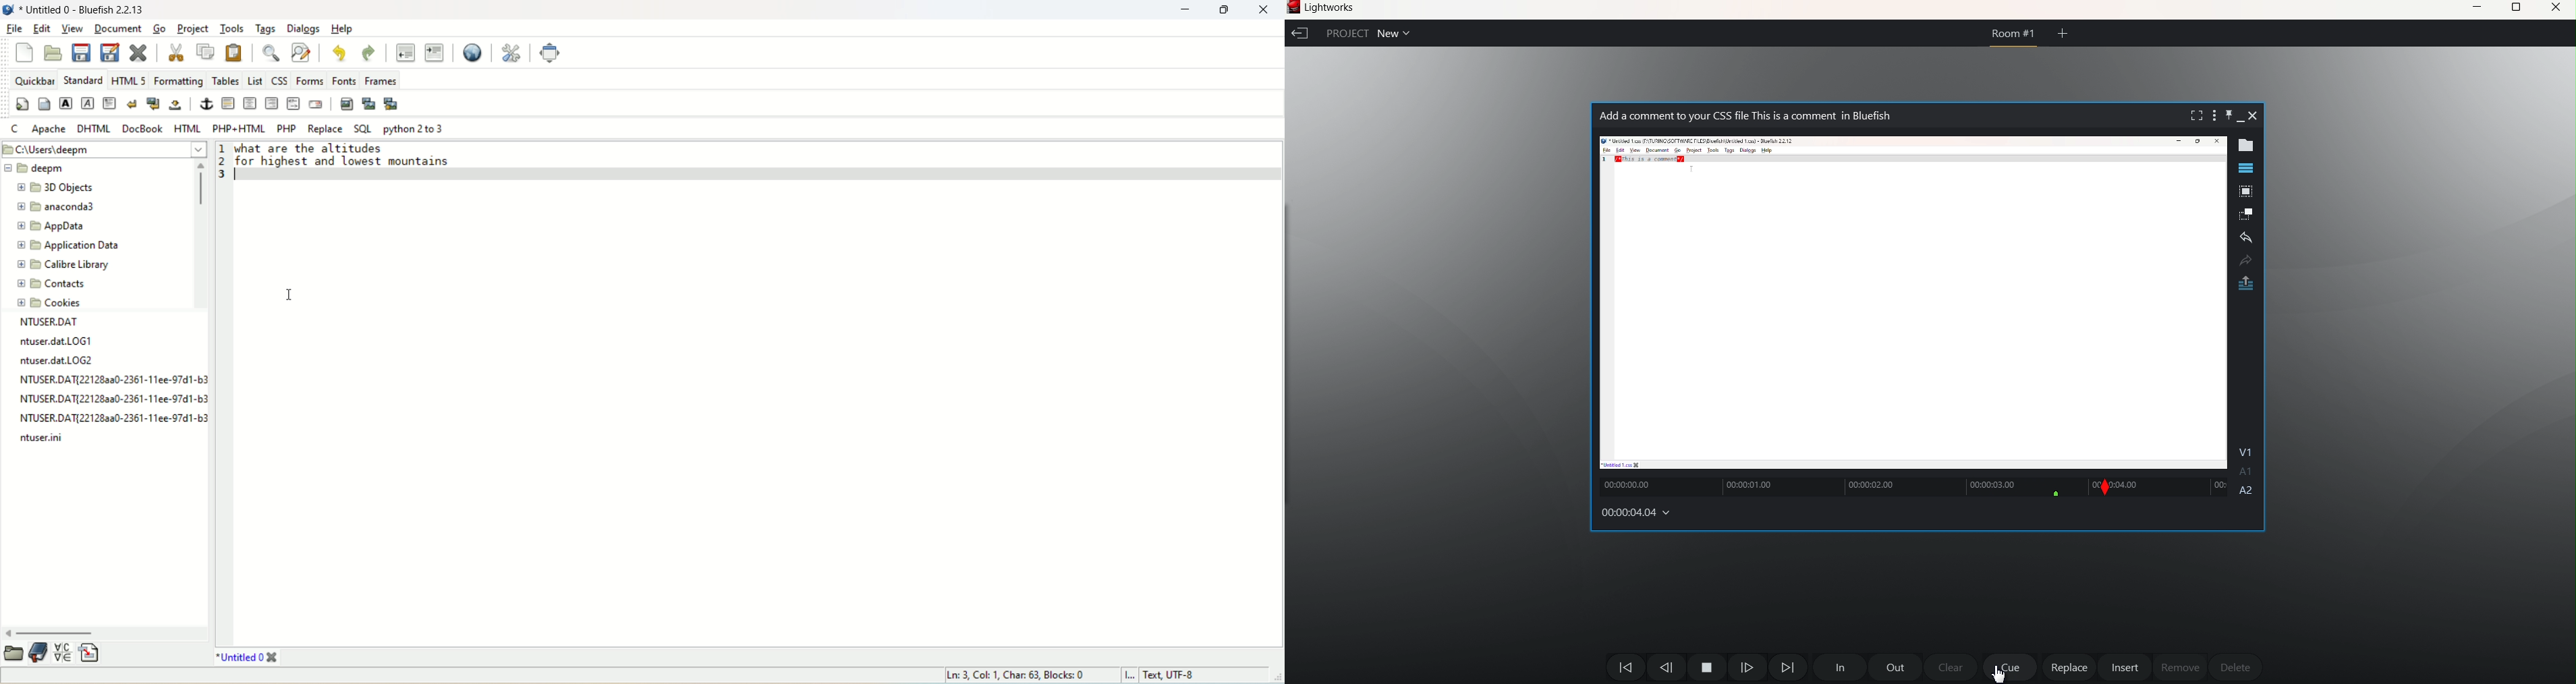 The image size is (2576, 700). Describe the element at coordinates (2070, 668) in the screenshot. I see `replace` at that location.